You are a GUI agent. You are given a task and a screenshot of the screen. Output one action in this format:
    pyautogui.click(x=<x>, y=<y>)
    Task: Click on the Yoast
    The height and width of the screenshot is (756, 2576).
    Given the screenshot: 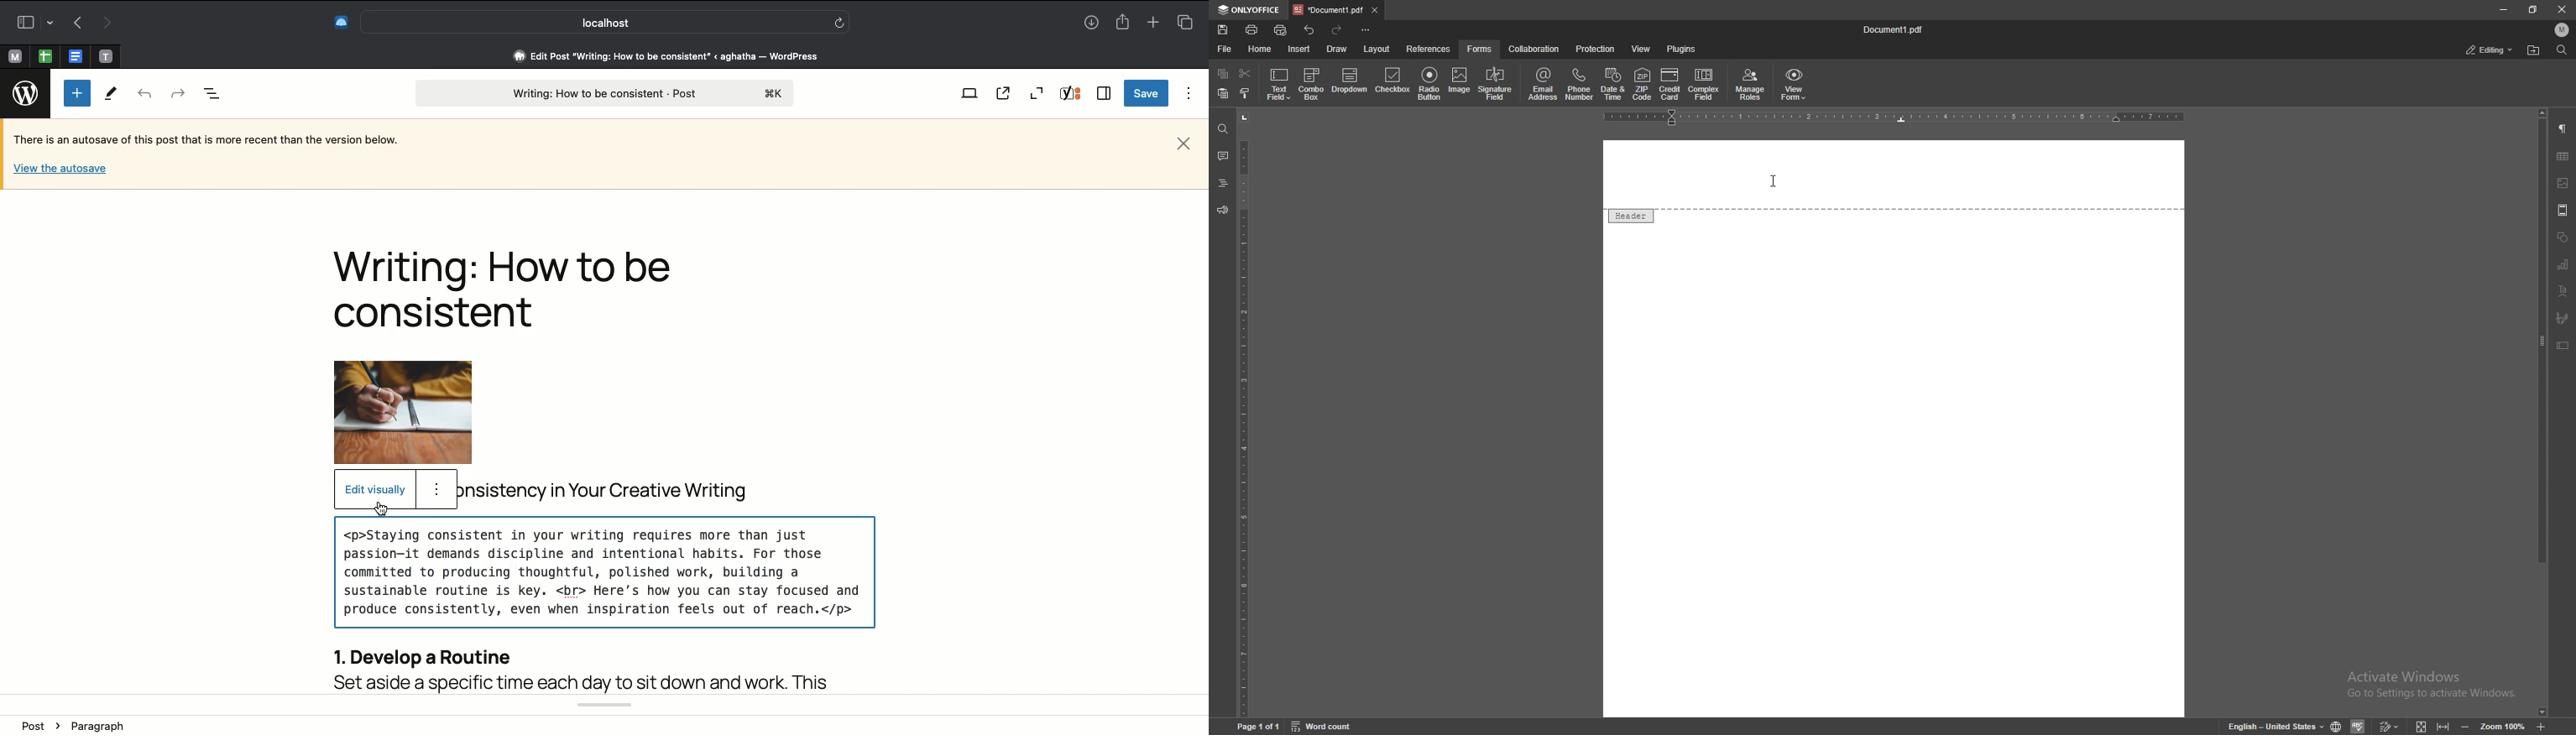 What is the action you would take?
    pyautogui.click(x=1073, y=95)
    